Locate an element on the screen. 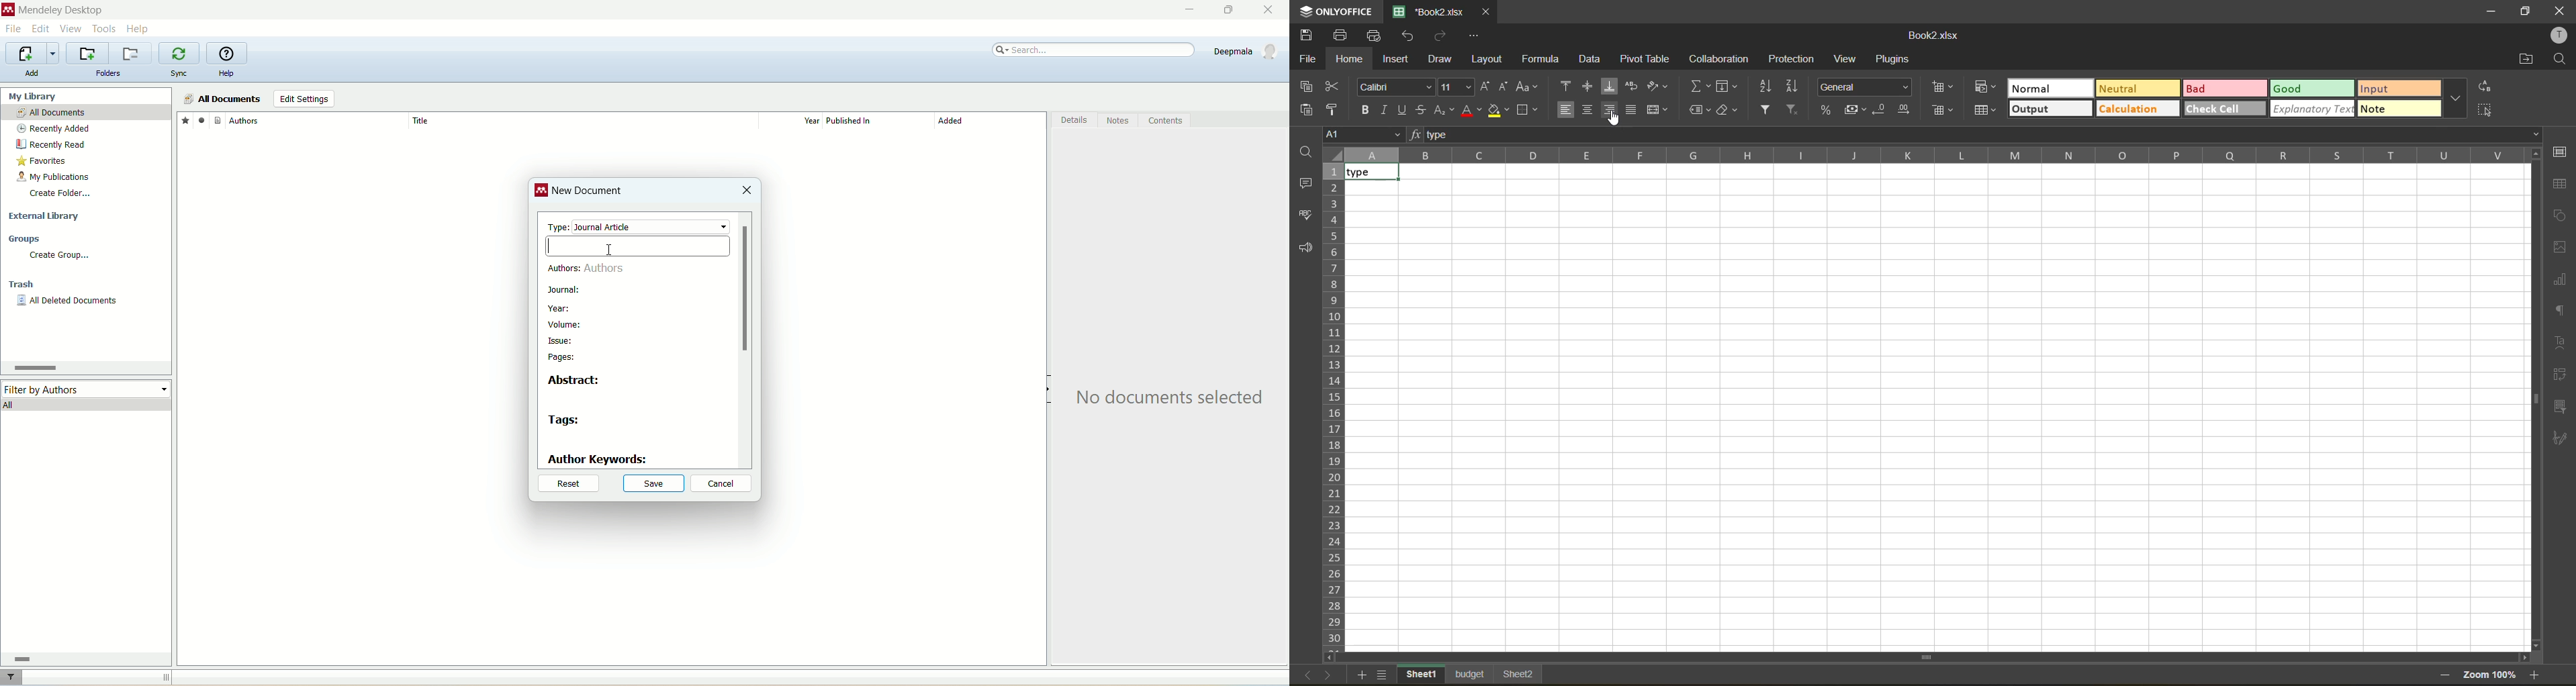  borders is located at coordinates (1527, 109).